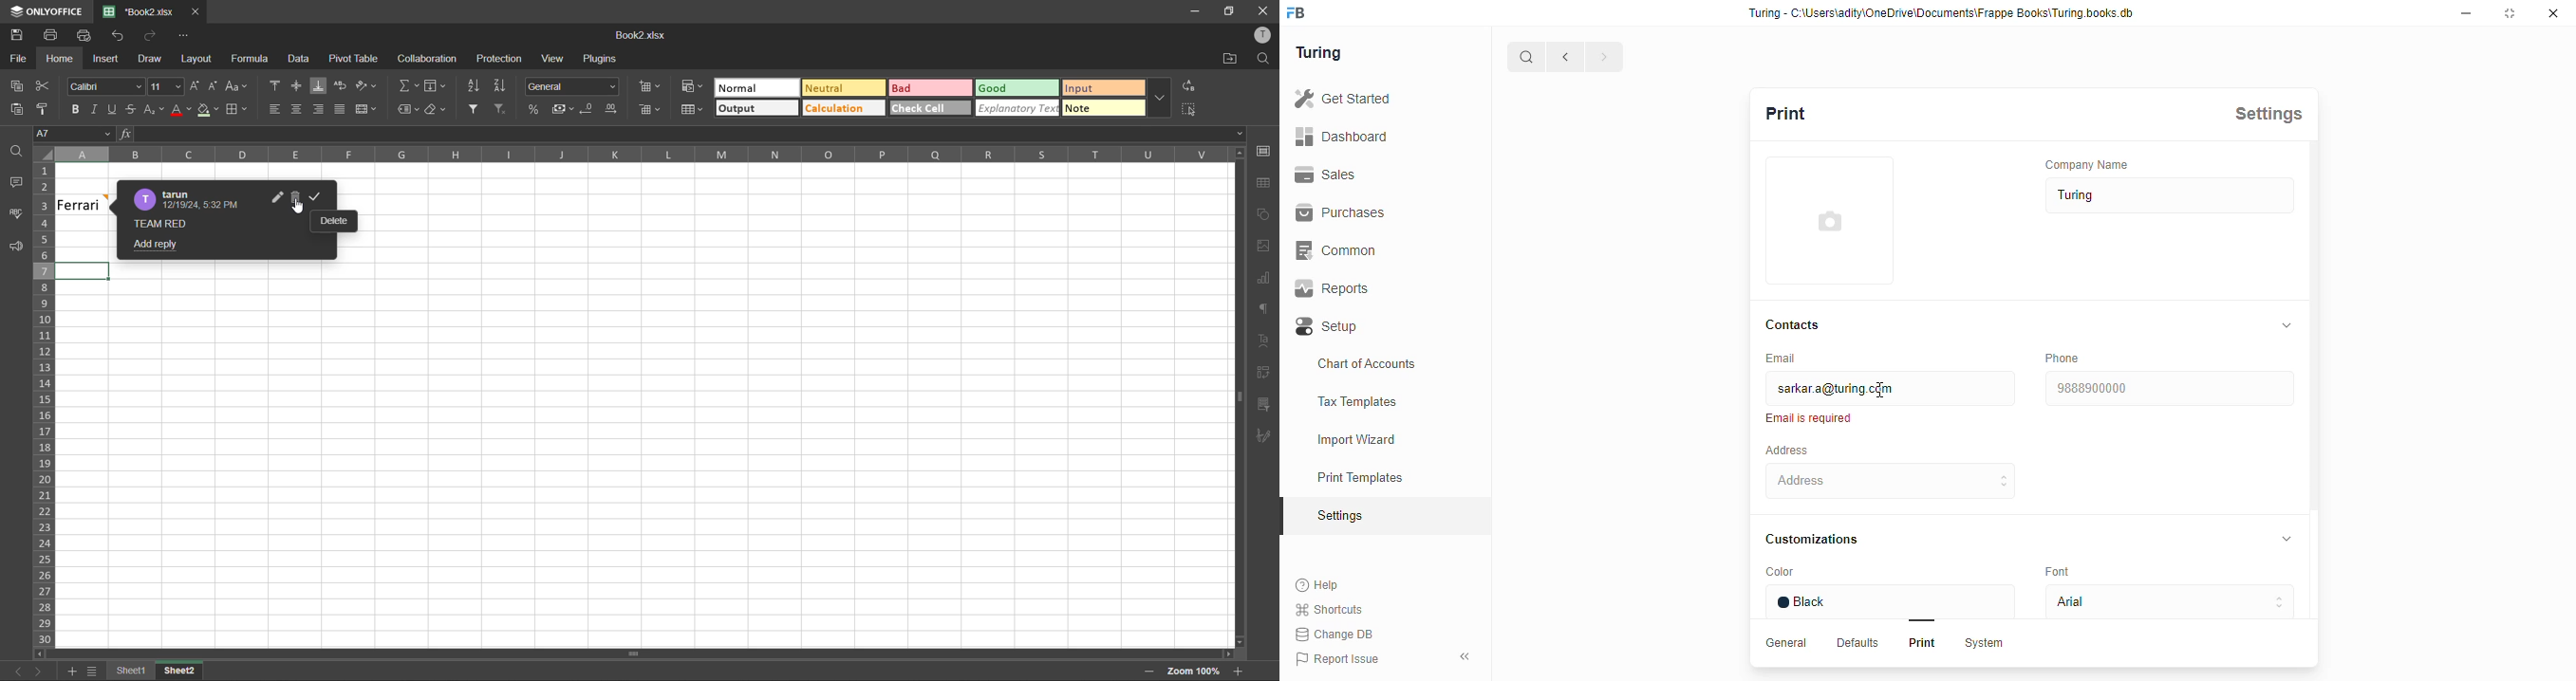 Image resolution: width=2576 pixels, height=700 pixels. I want to click on sheetlist, so click(92, 671).